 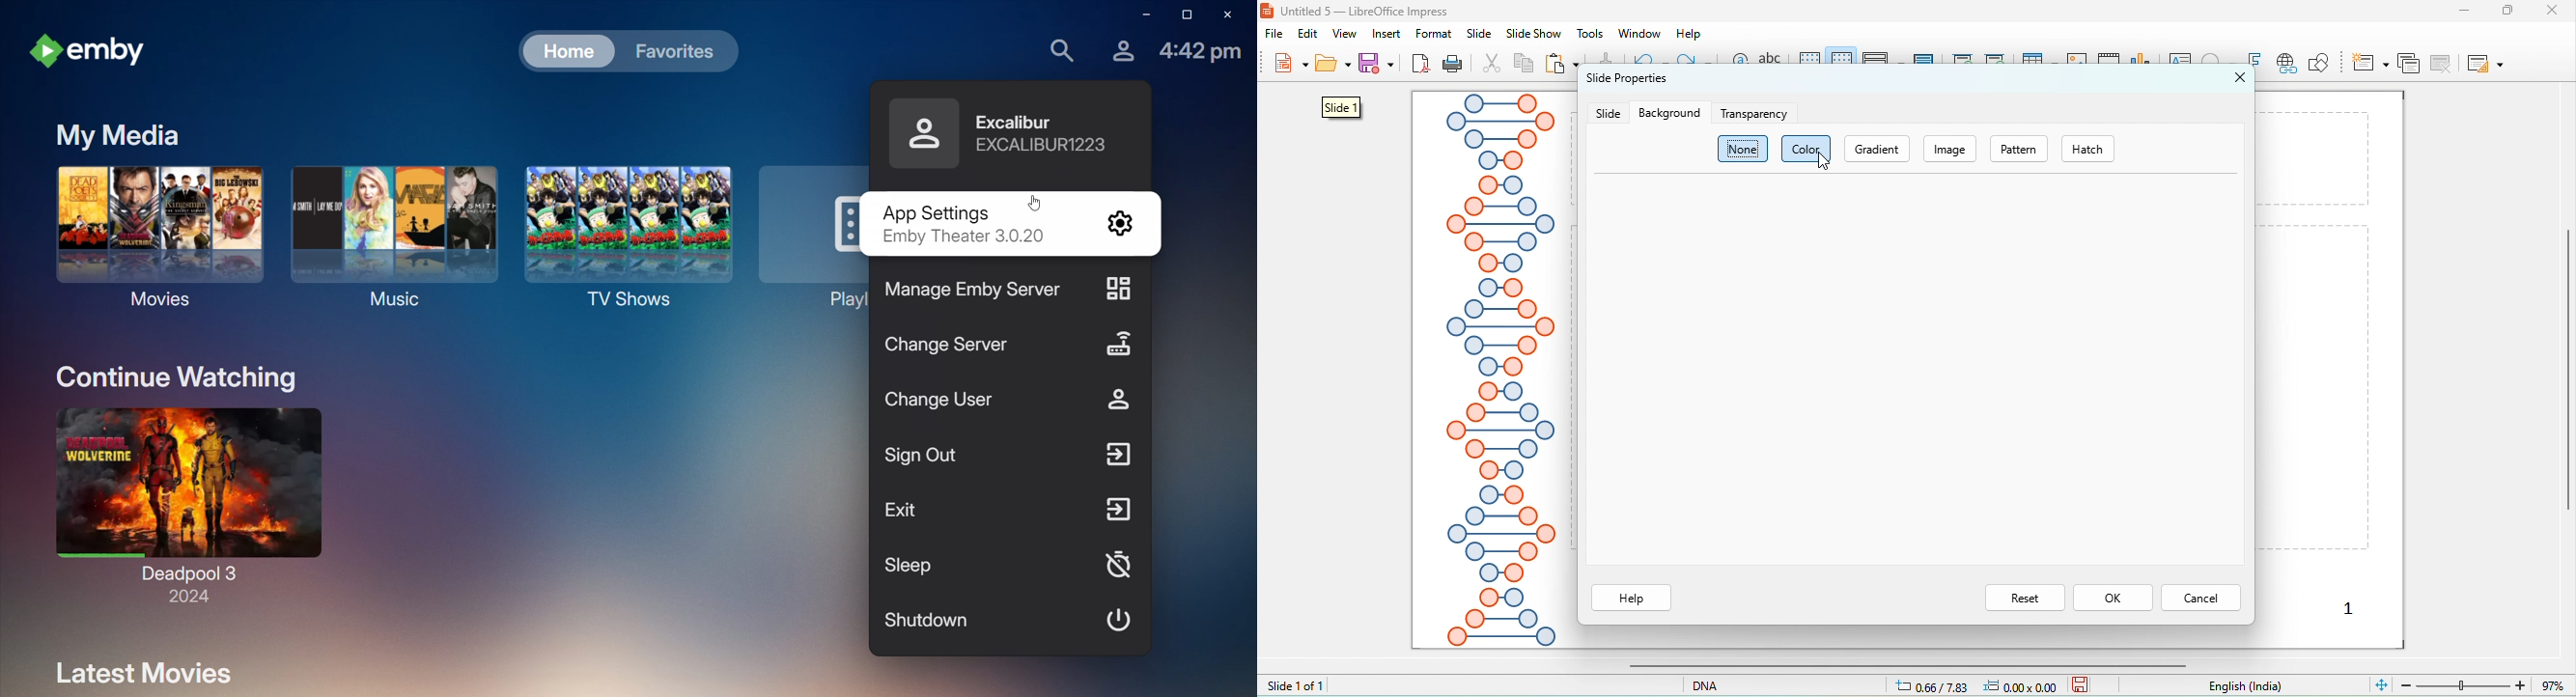 I want to click on remove slide, so click(x=2444, y=63).